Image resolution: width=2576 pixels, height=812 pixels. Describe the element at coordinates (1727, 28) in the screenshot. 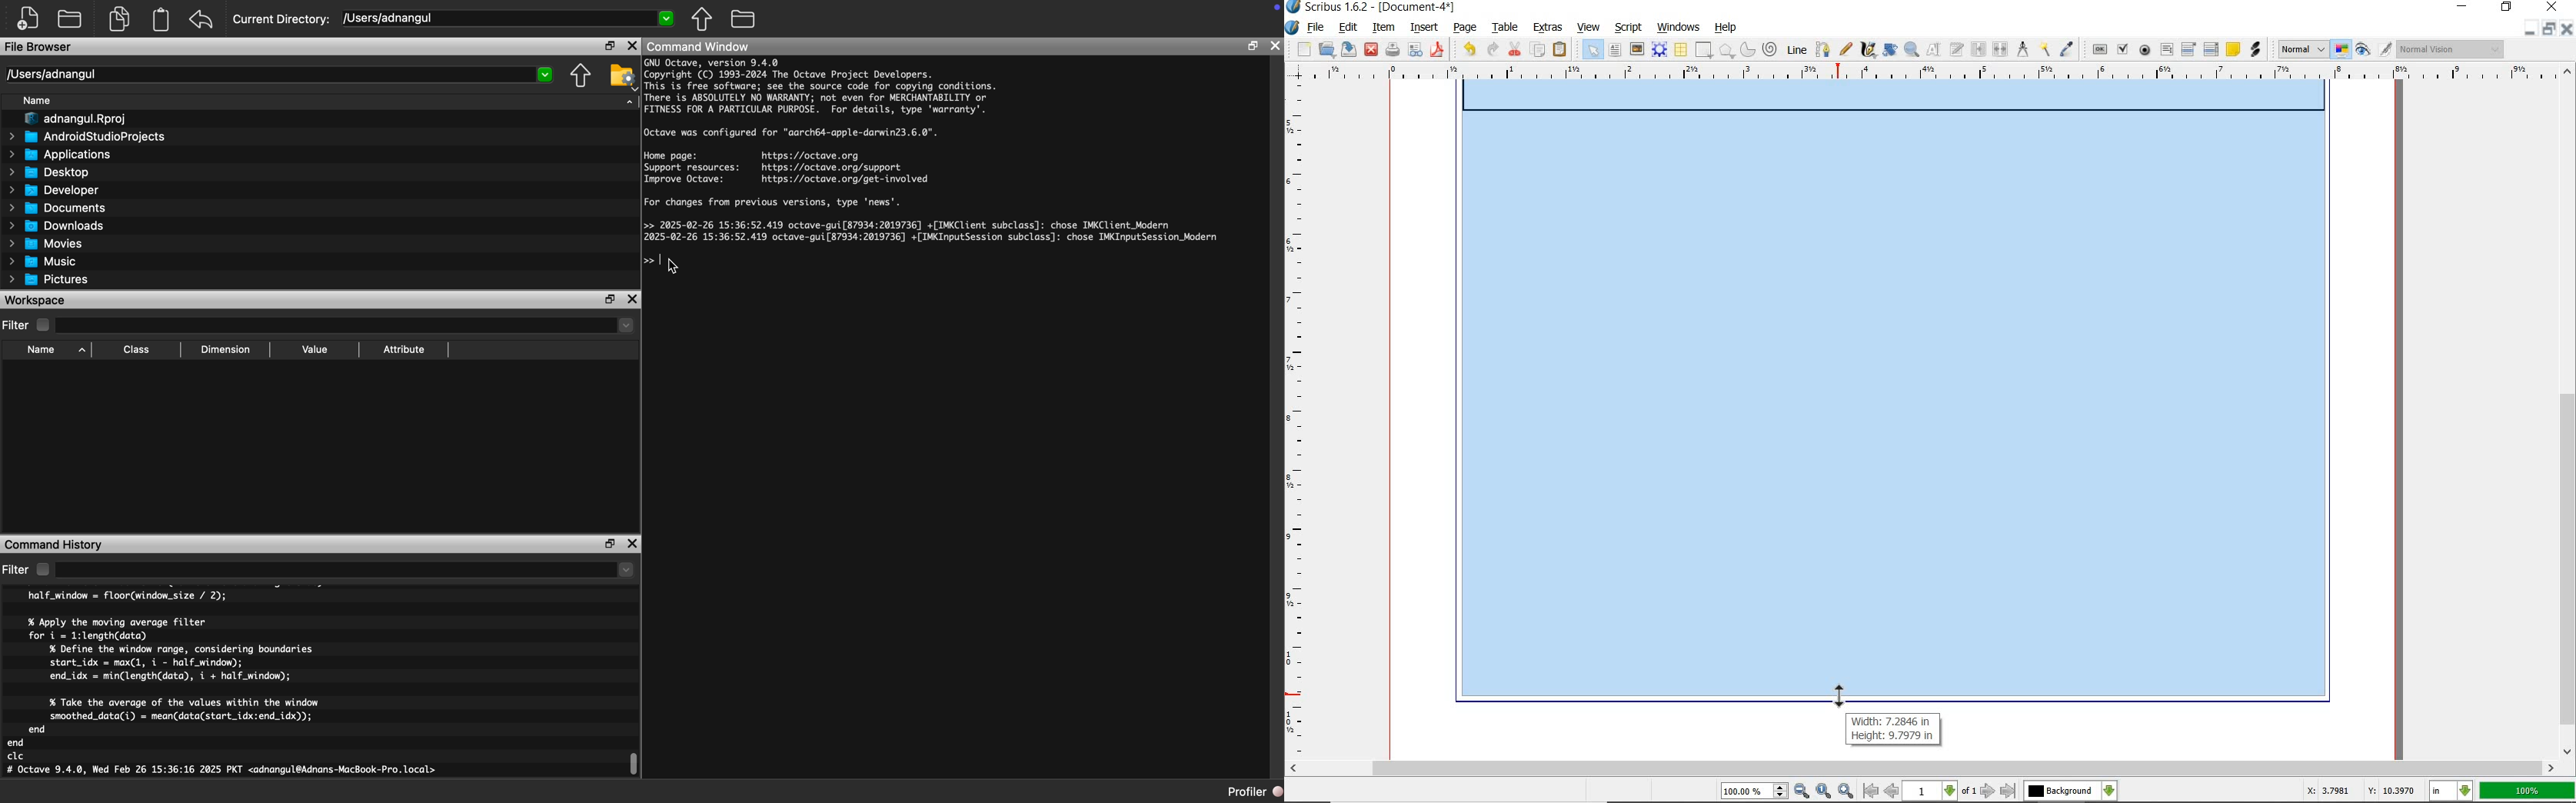

I see `help` at that location.